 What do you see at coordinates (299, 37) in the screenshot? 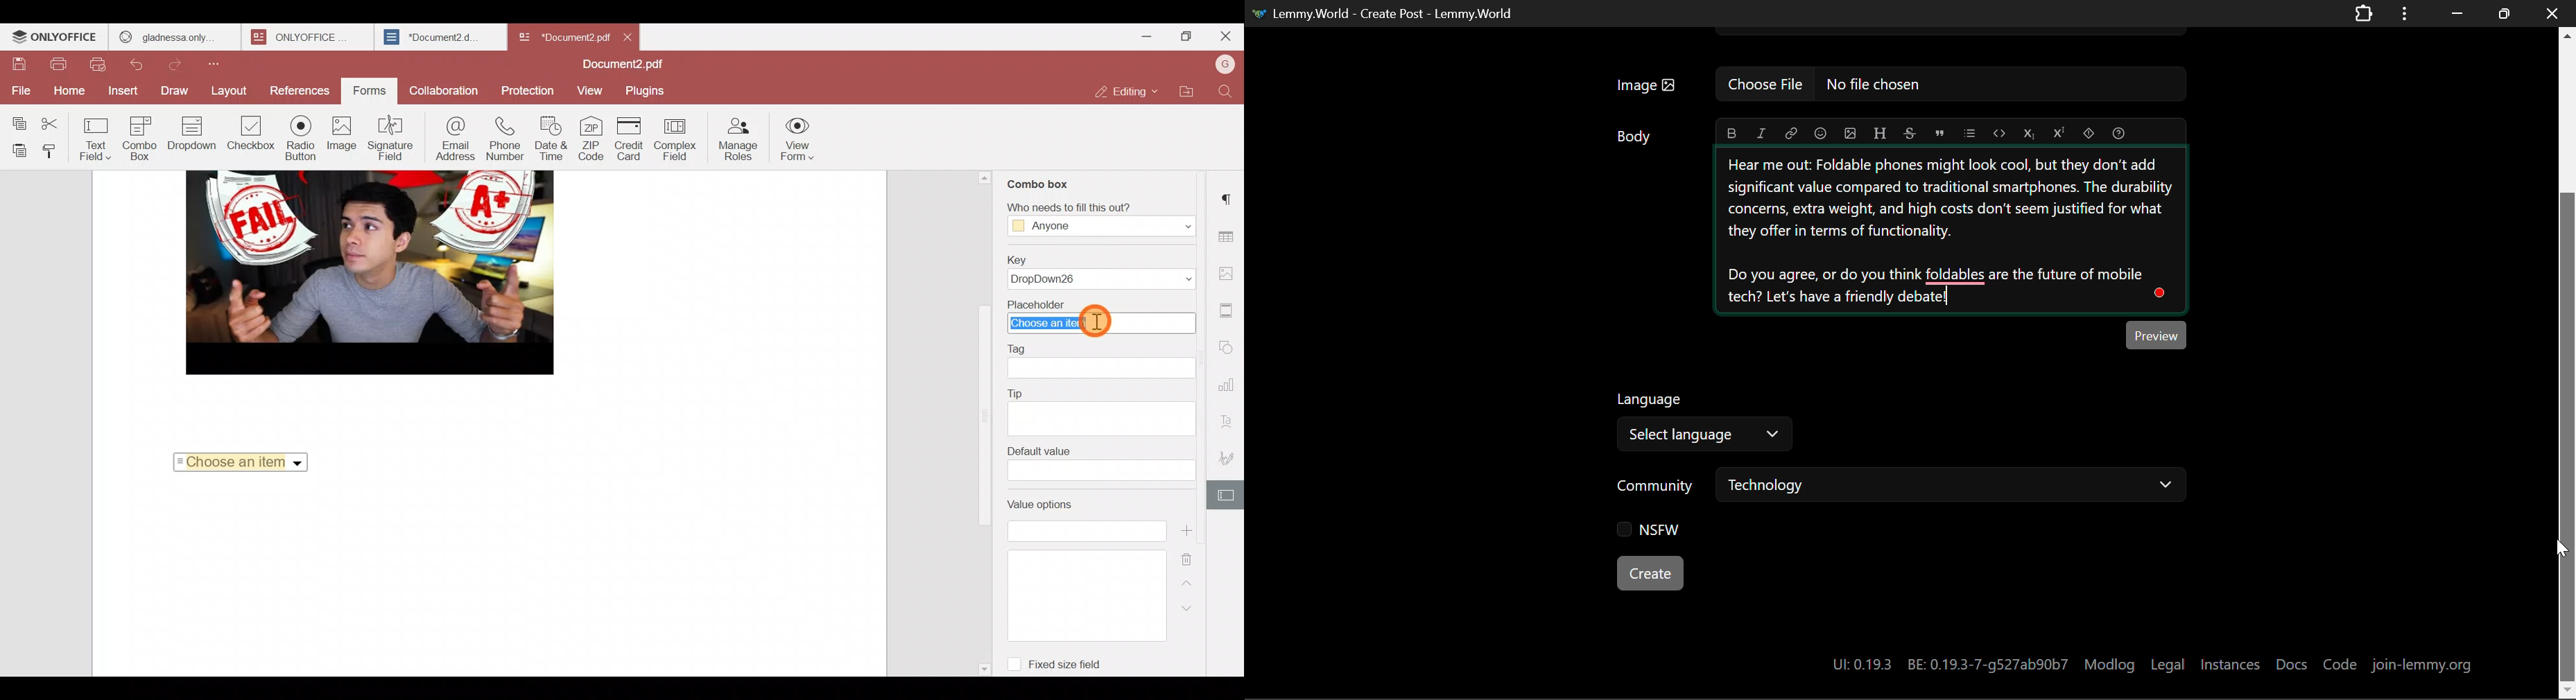
I see `ONLYOFFICE` at bounding box center [299, 37].